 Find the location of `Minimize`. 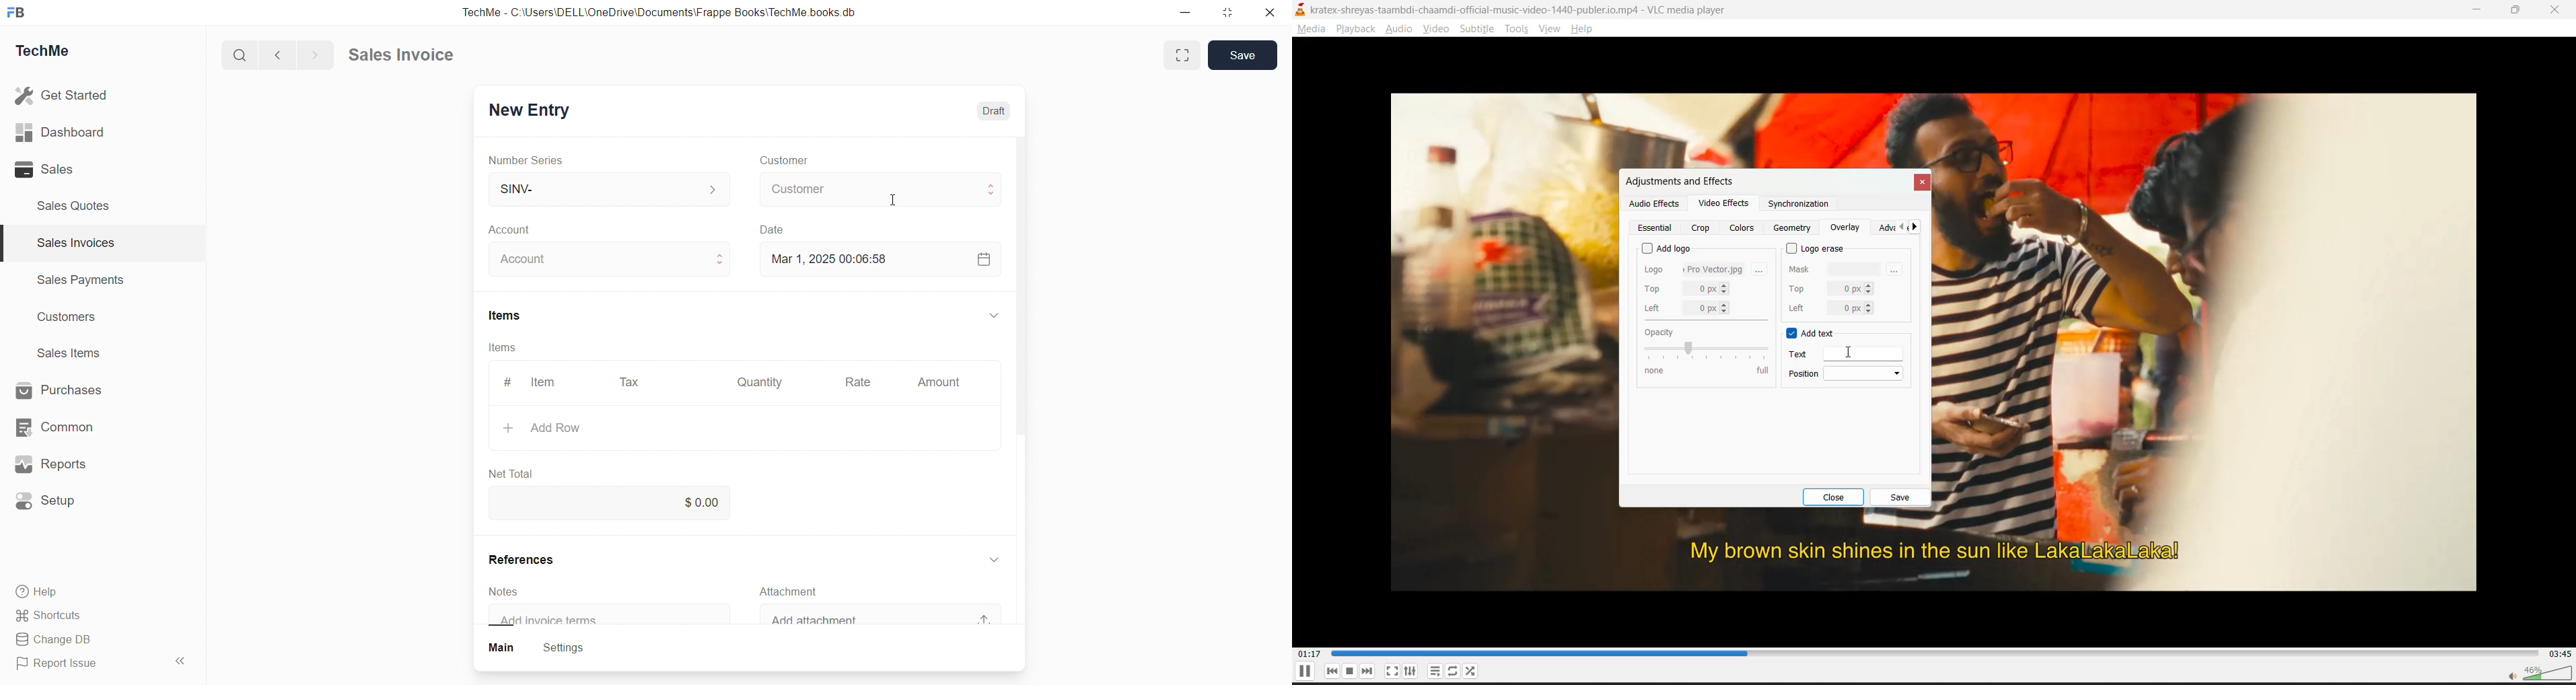

Minimize is located at coordinates (1190, 13).